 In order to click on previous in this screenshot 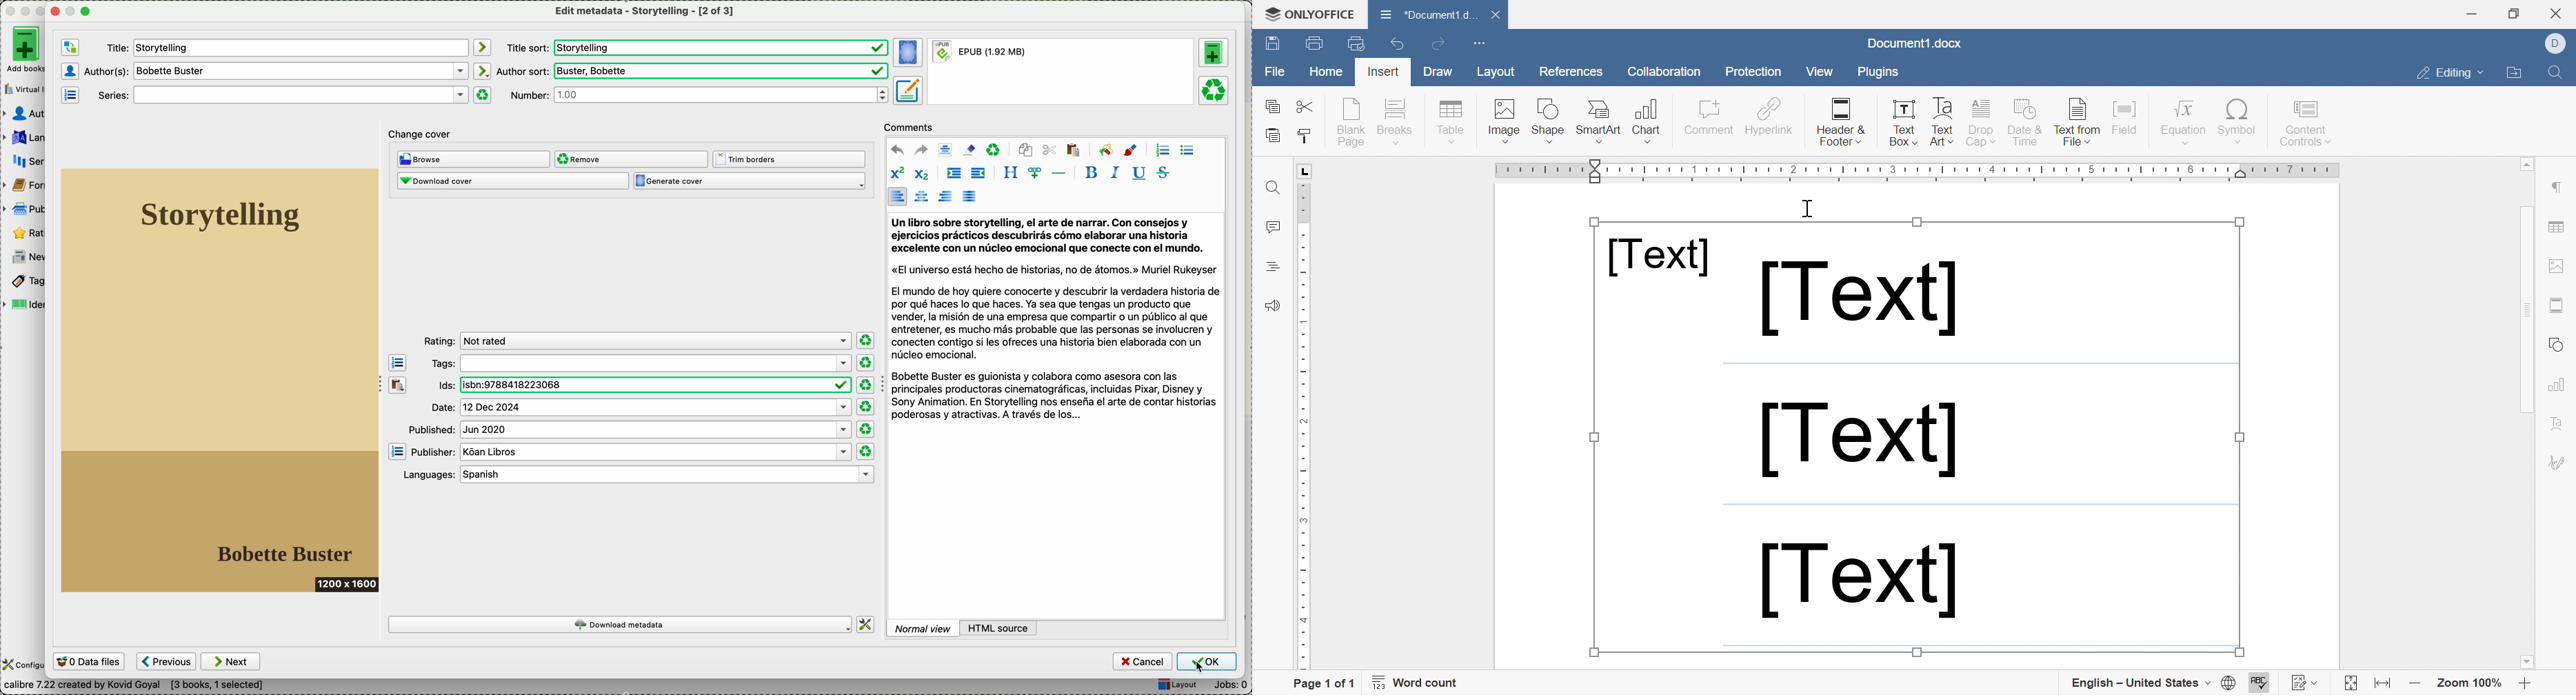, I will do `click(167, 661)`.